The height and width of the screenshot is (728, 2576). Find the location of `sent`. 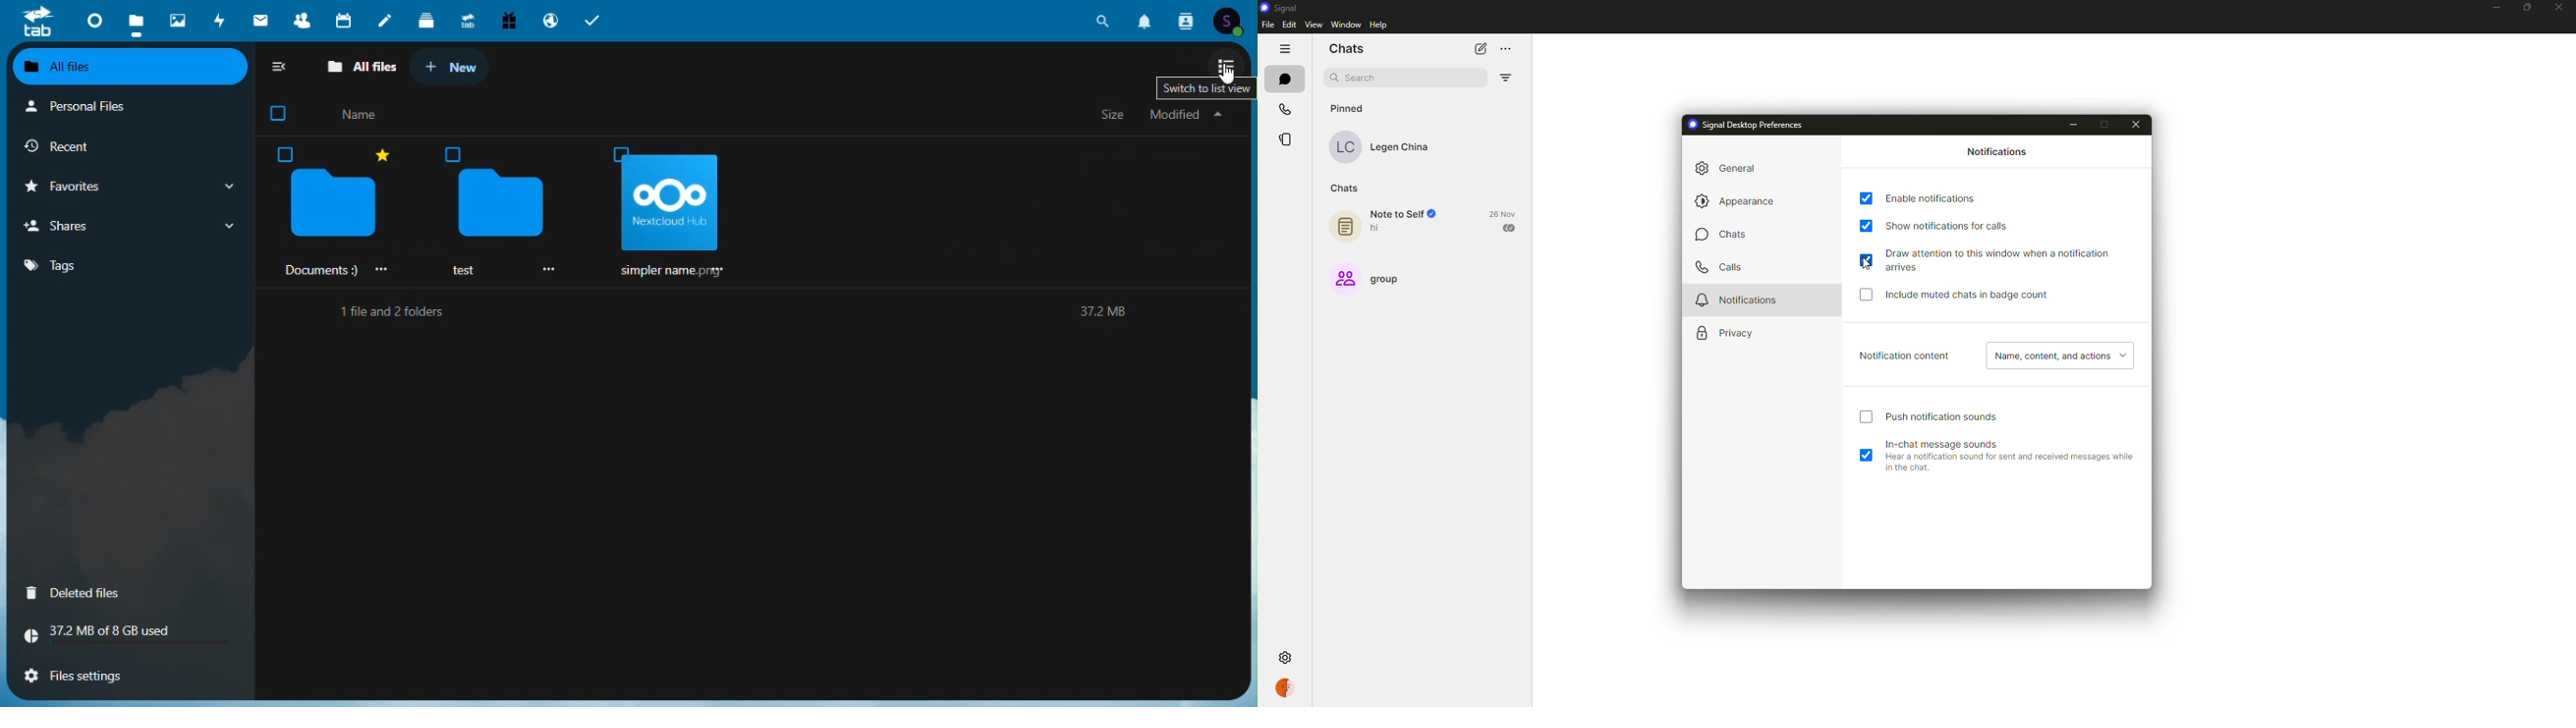

sent is located at coordinates (1510, 227).